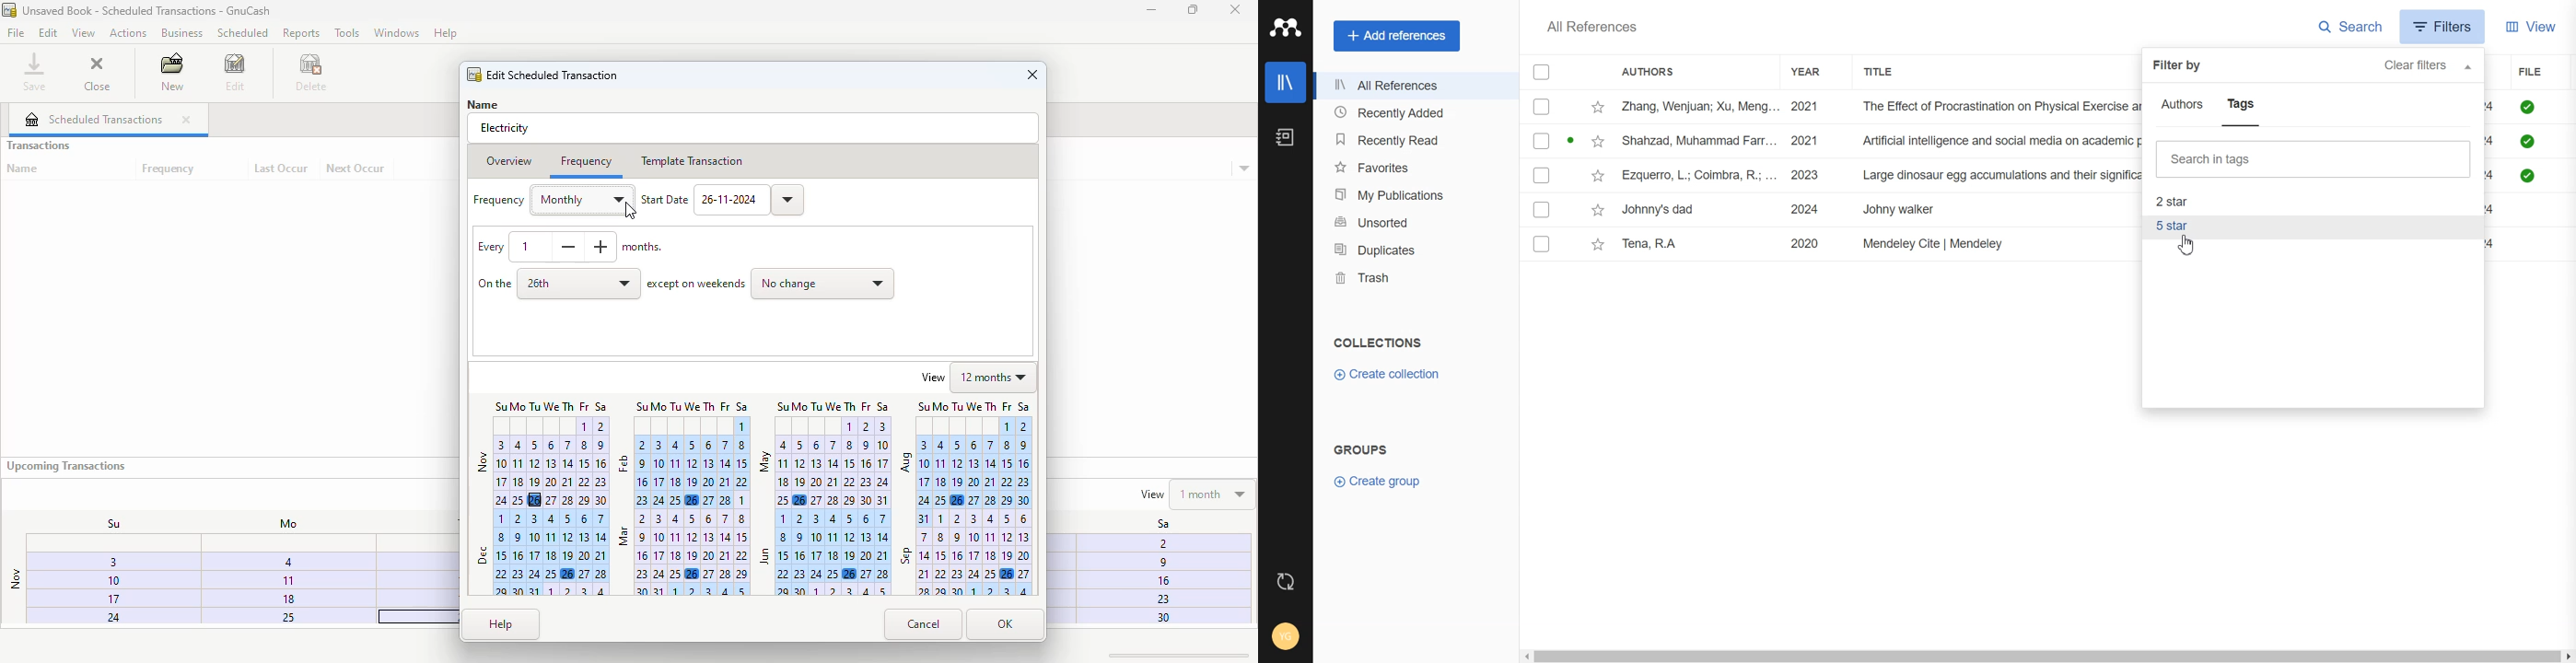  Describe the element at coordinates (449, 32) in the screenshot. I see `Help` at that location.